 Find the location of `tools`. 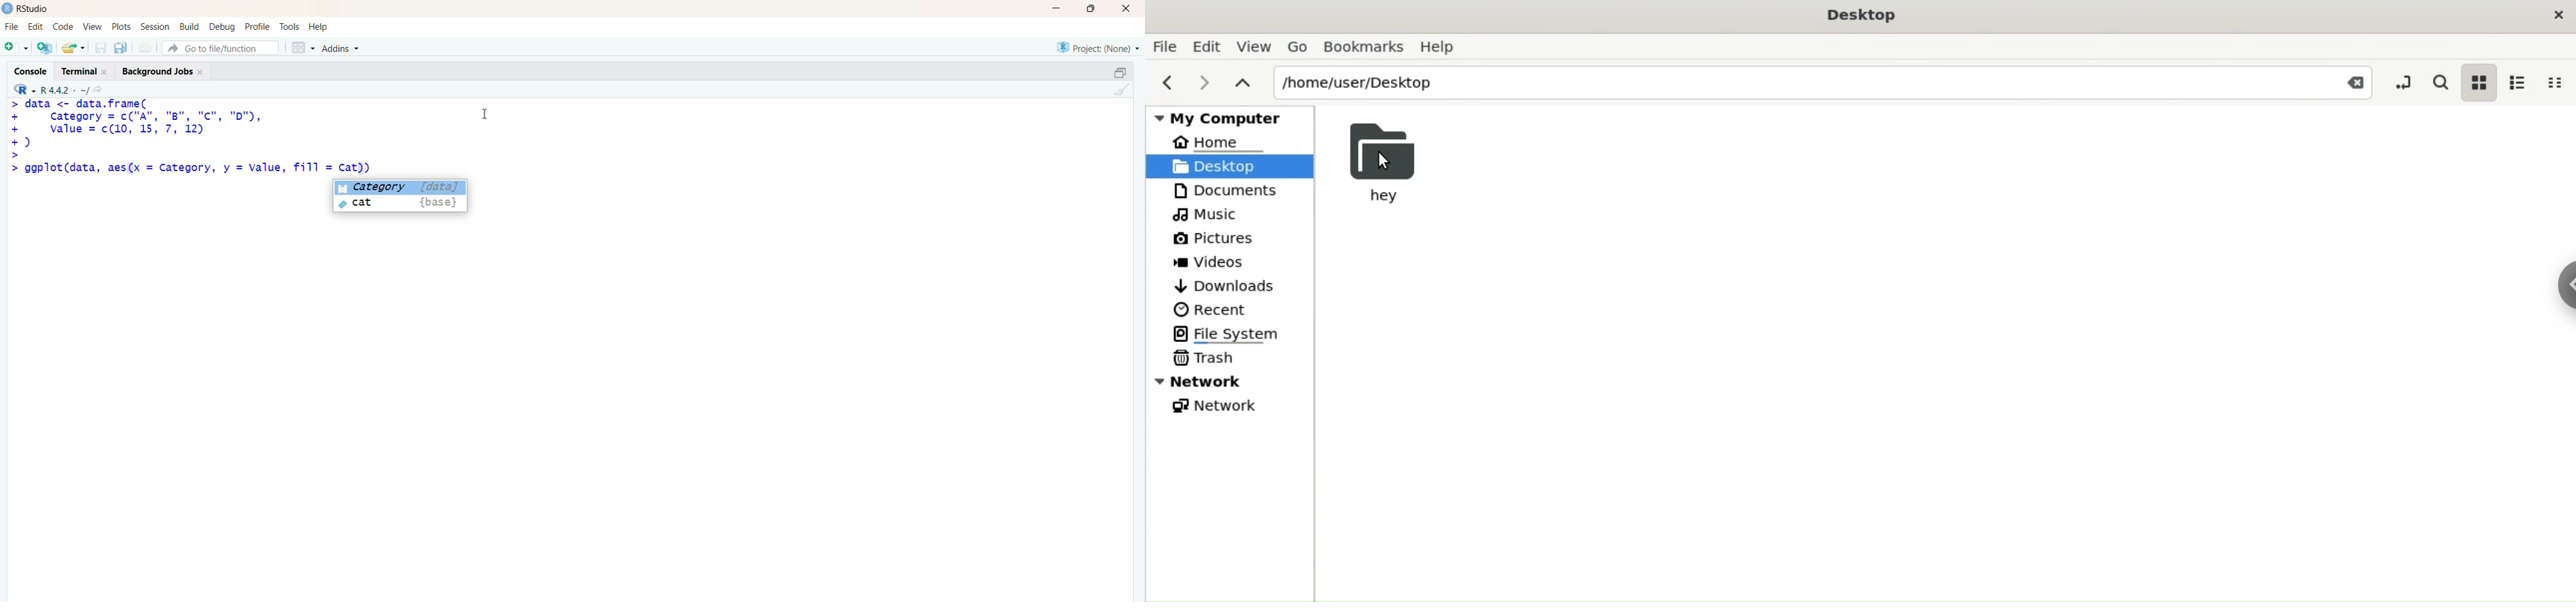

tools is located at coordinates (290, 27).